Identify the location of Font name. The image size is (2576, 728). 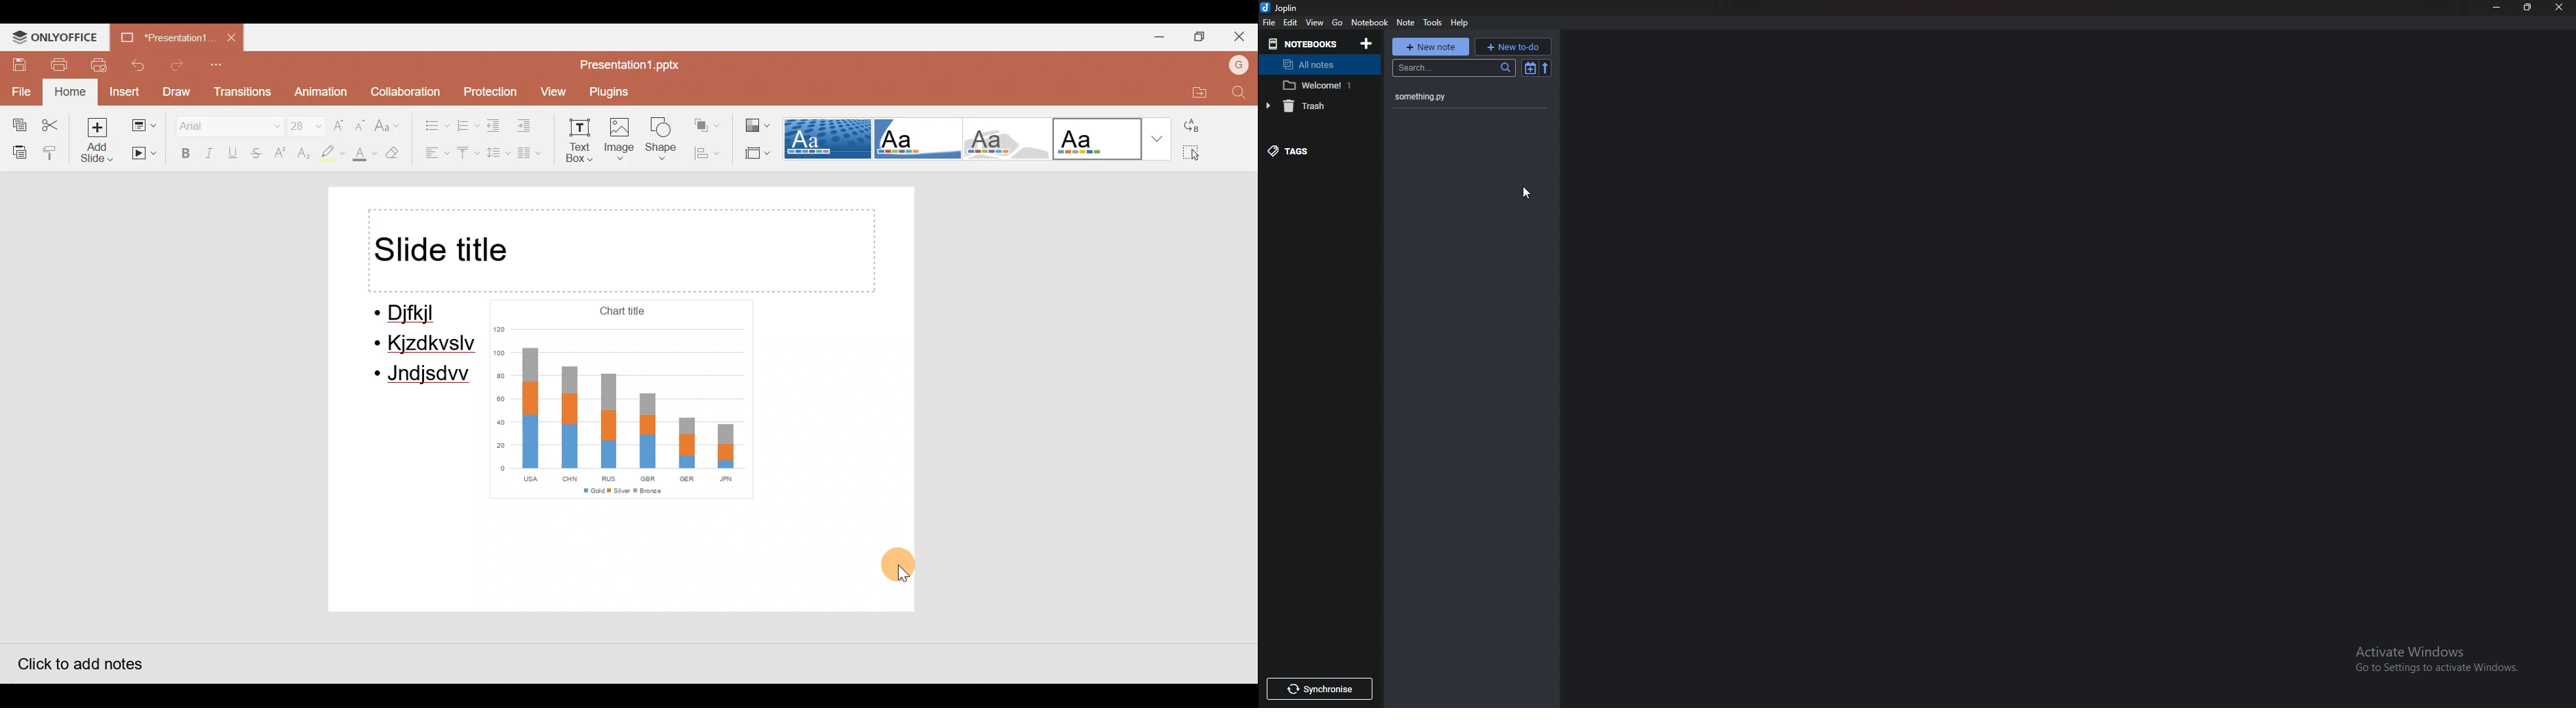
(227, 123).